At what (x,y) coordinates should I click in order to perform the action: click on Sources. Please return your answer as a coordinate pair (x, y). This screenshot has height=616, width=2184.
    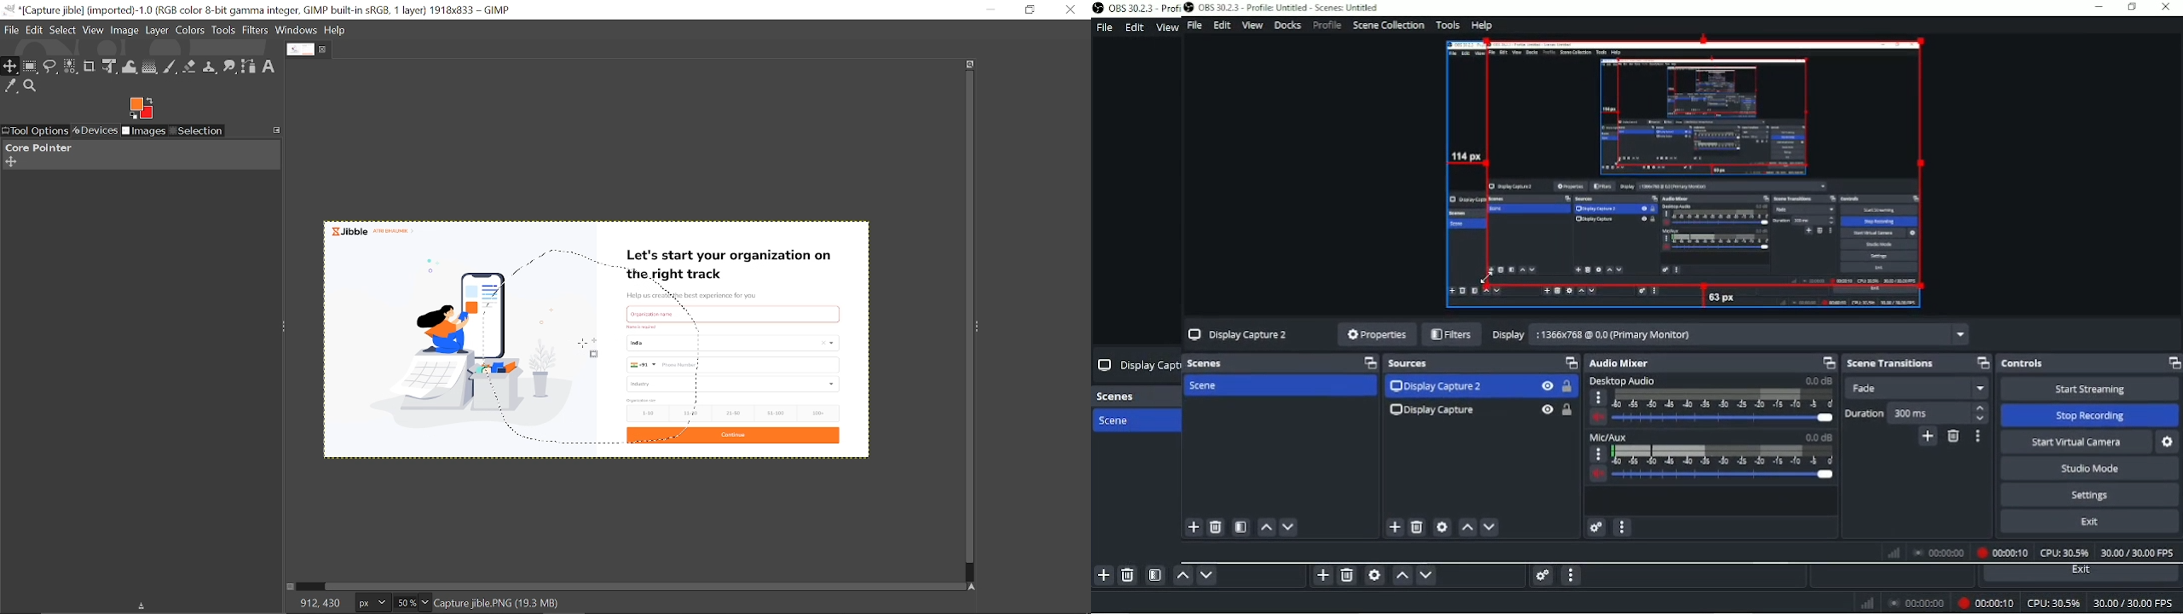
    Looking at the image, I should click on (1419, 363).